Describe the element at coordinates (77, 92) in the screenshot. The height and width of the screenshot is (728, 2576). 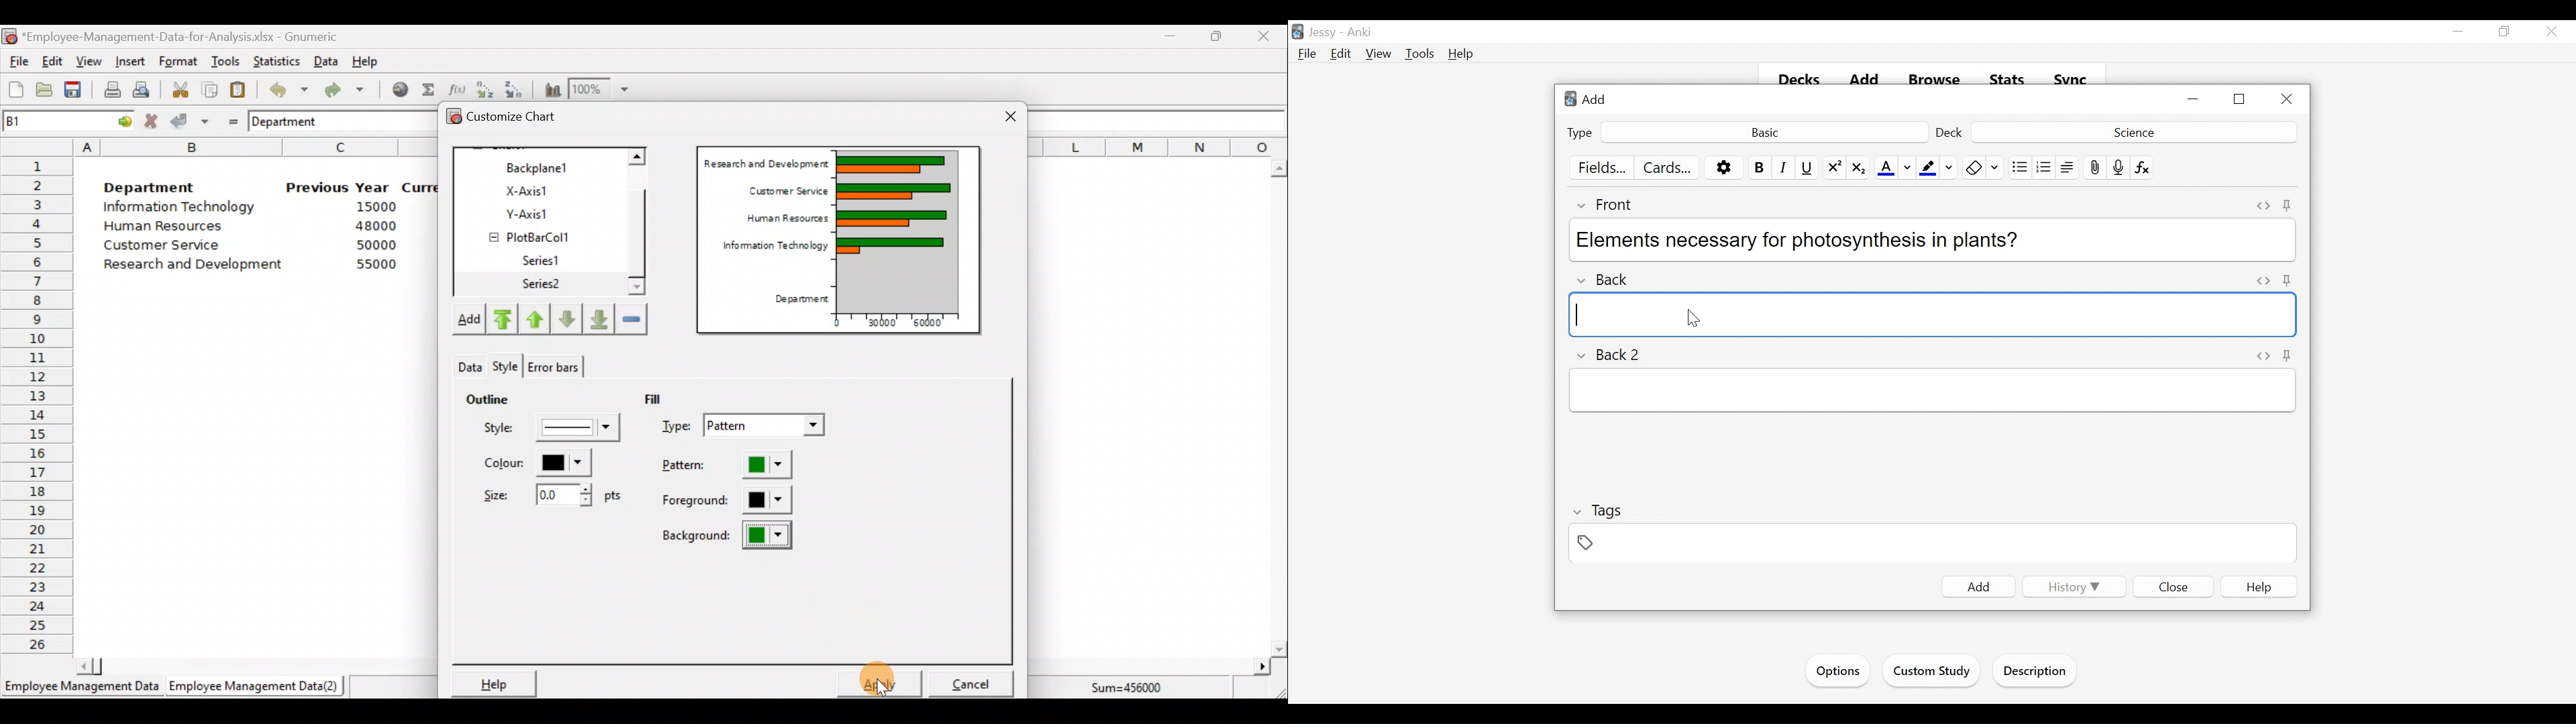
I see `Save the current workbook` at that location.